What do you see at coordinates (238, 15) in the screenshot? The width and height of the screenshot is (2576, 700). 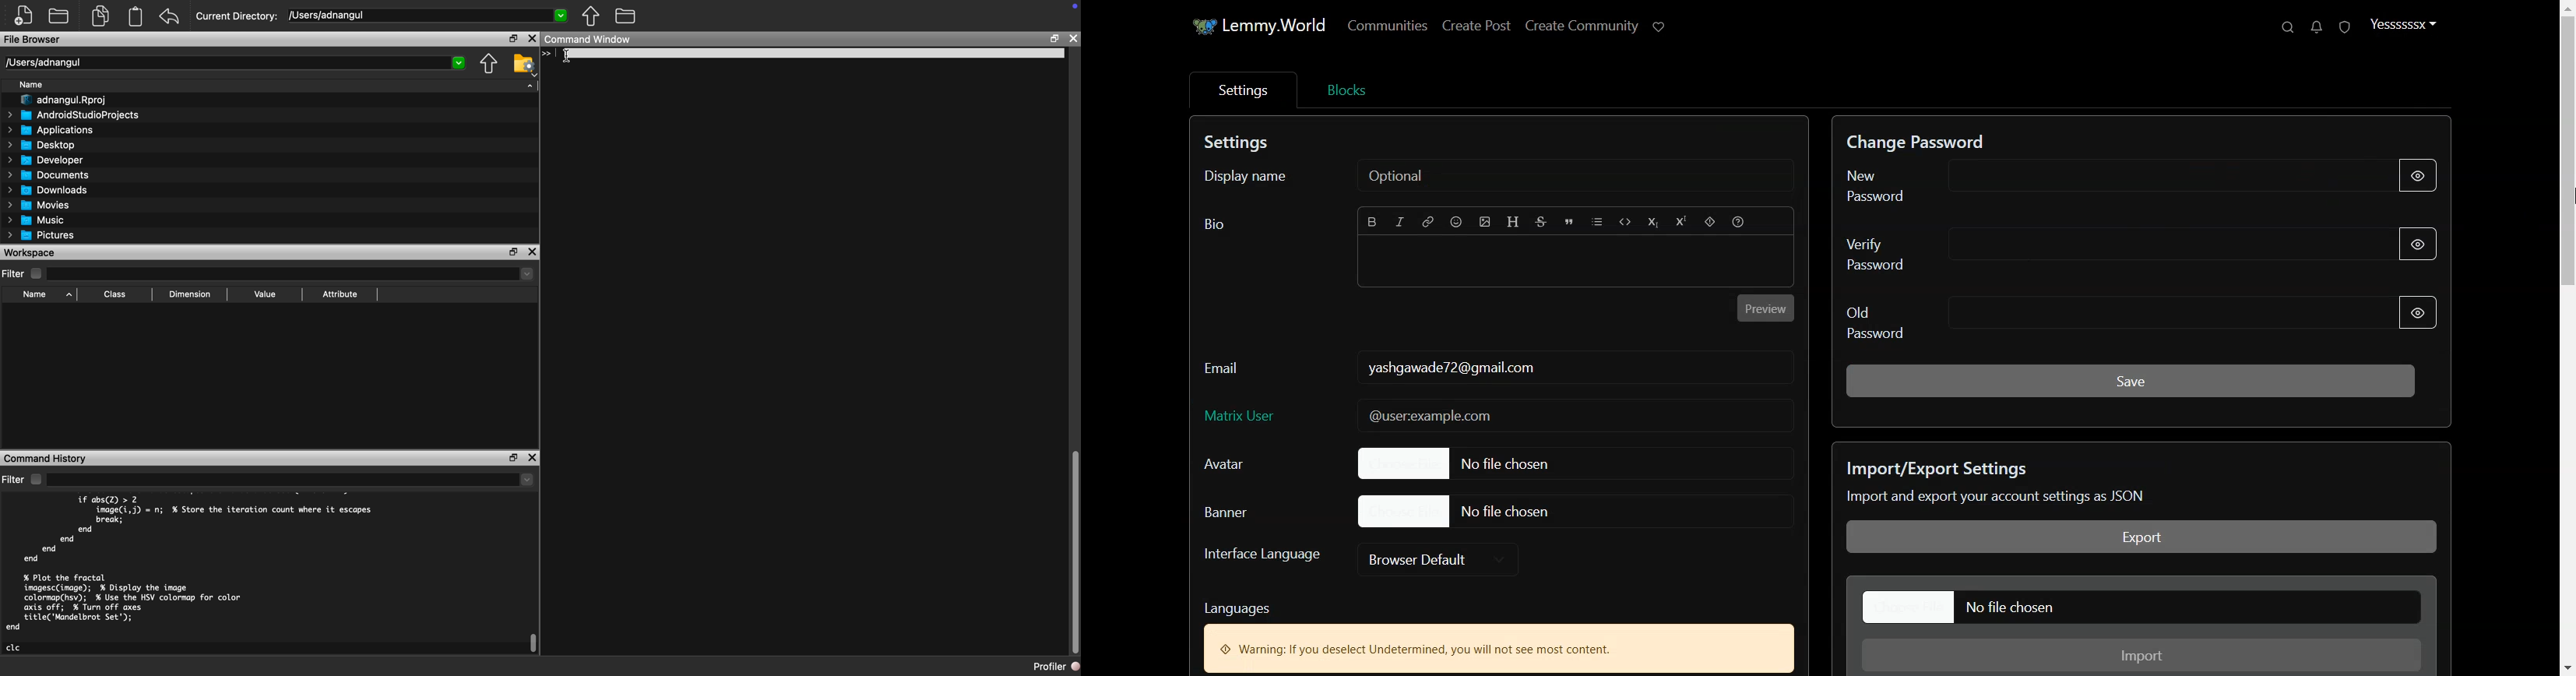 I see `Current Directory:` at bounding box center [238, 15].